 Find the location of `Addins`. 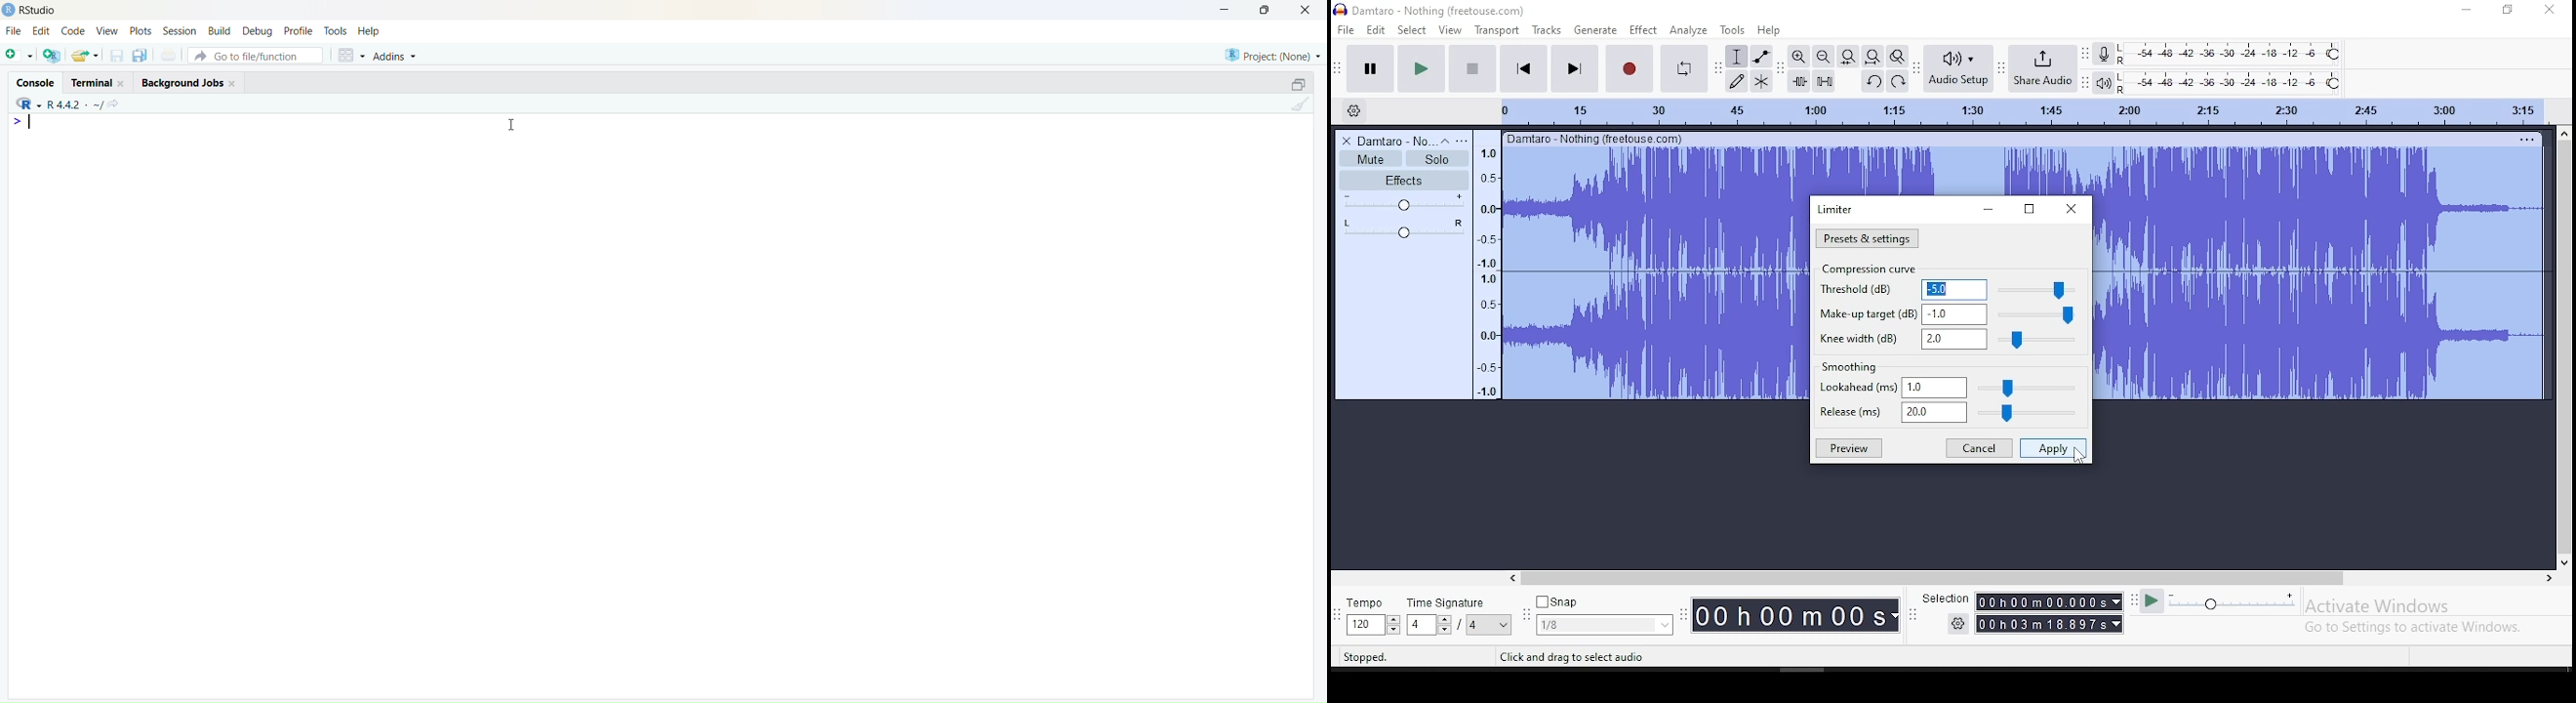

Addins is located at coordinates (396, 57).